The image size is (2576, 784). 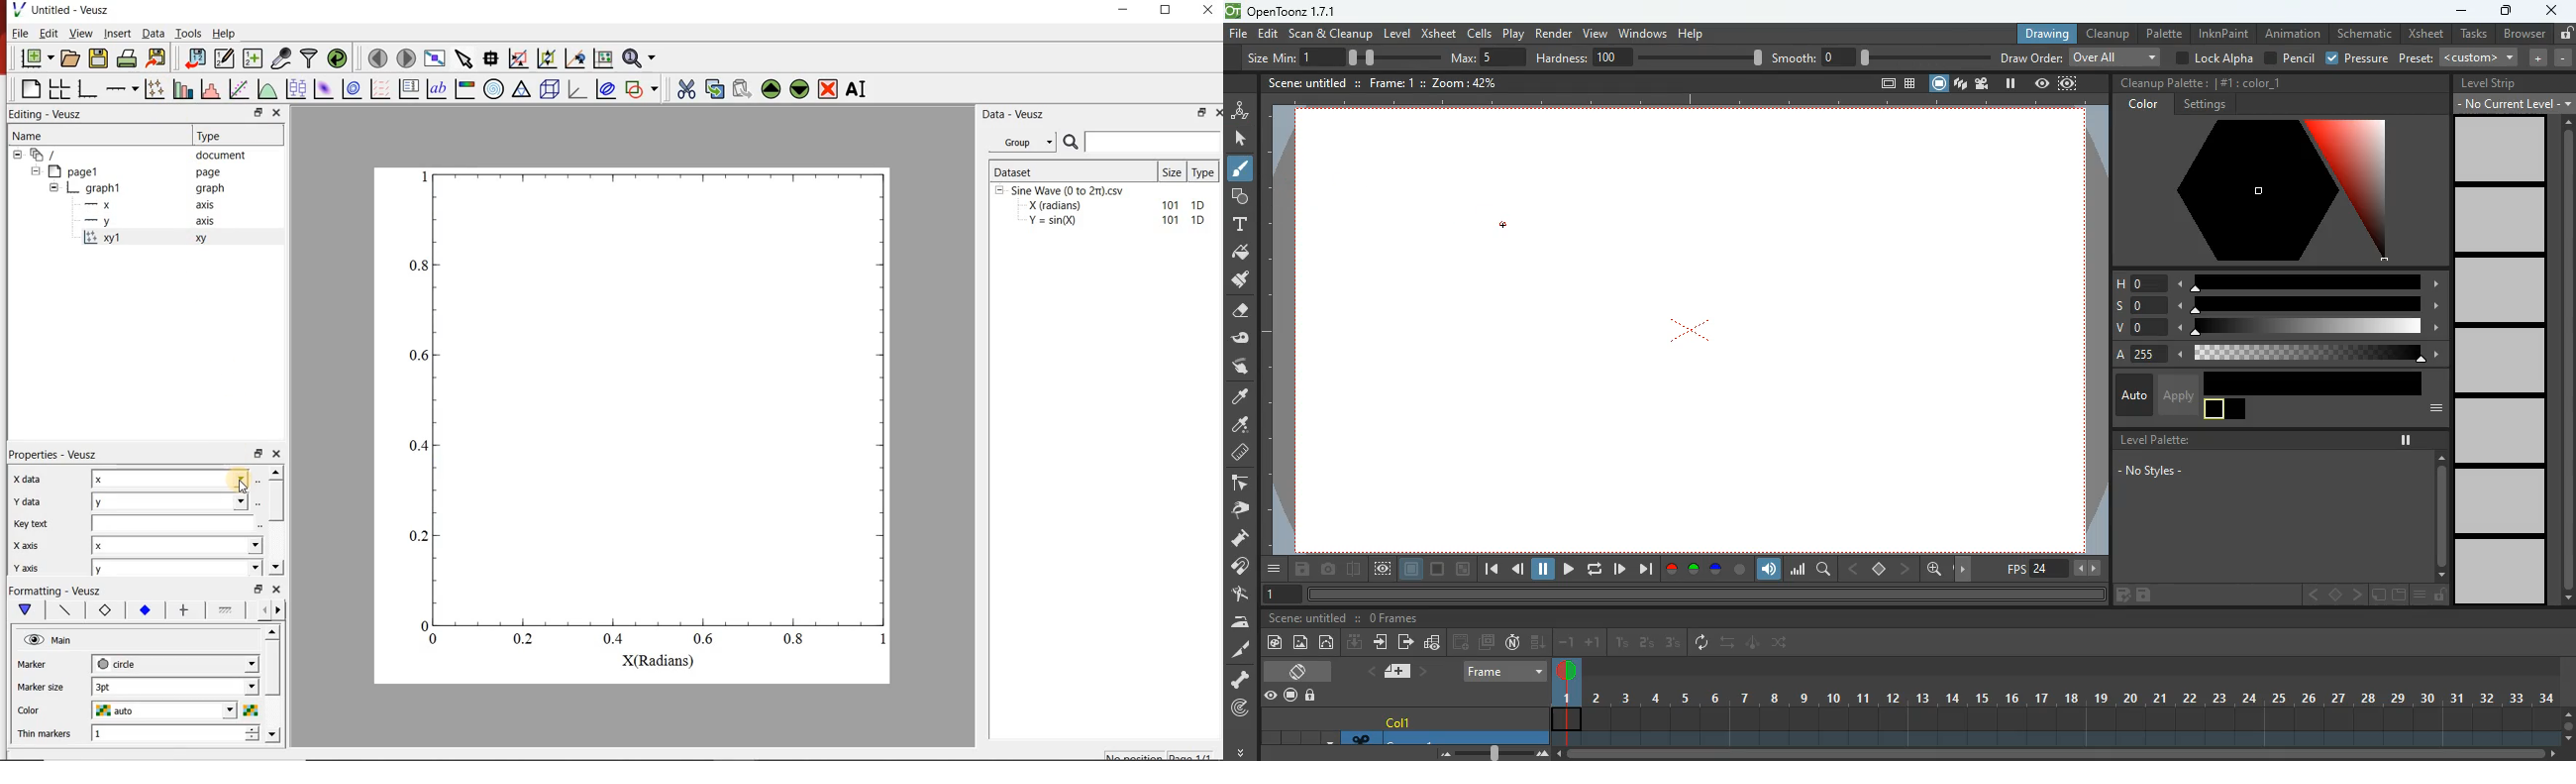 I want to click on image color bar, so click(x=465, y=88).